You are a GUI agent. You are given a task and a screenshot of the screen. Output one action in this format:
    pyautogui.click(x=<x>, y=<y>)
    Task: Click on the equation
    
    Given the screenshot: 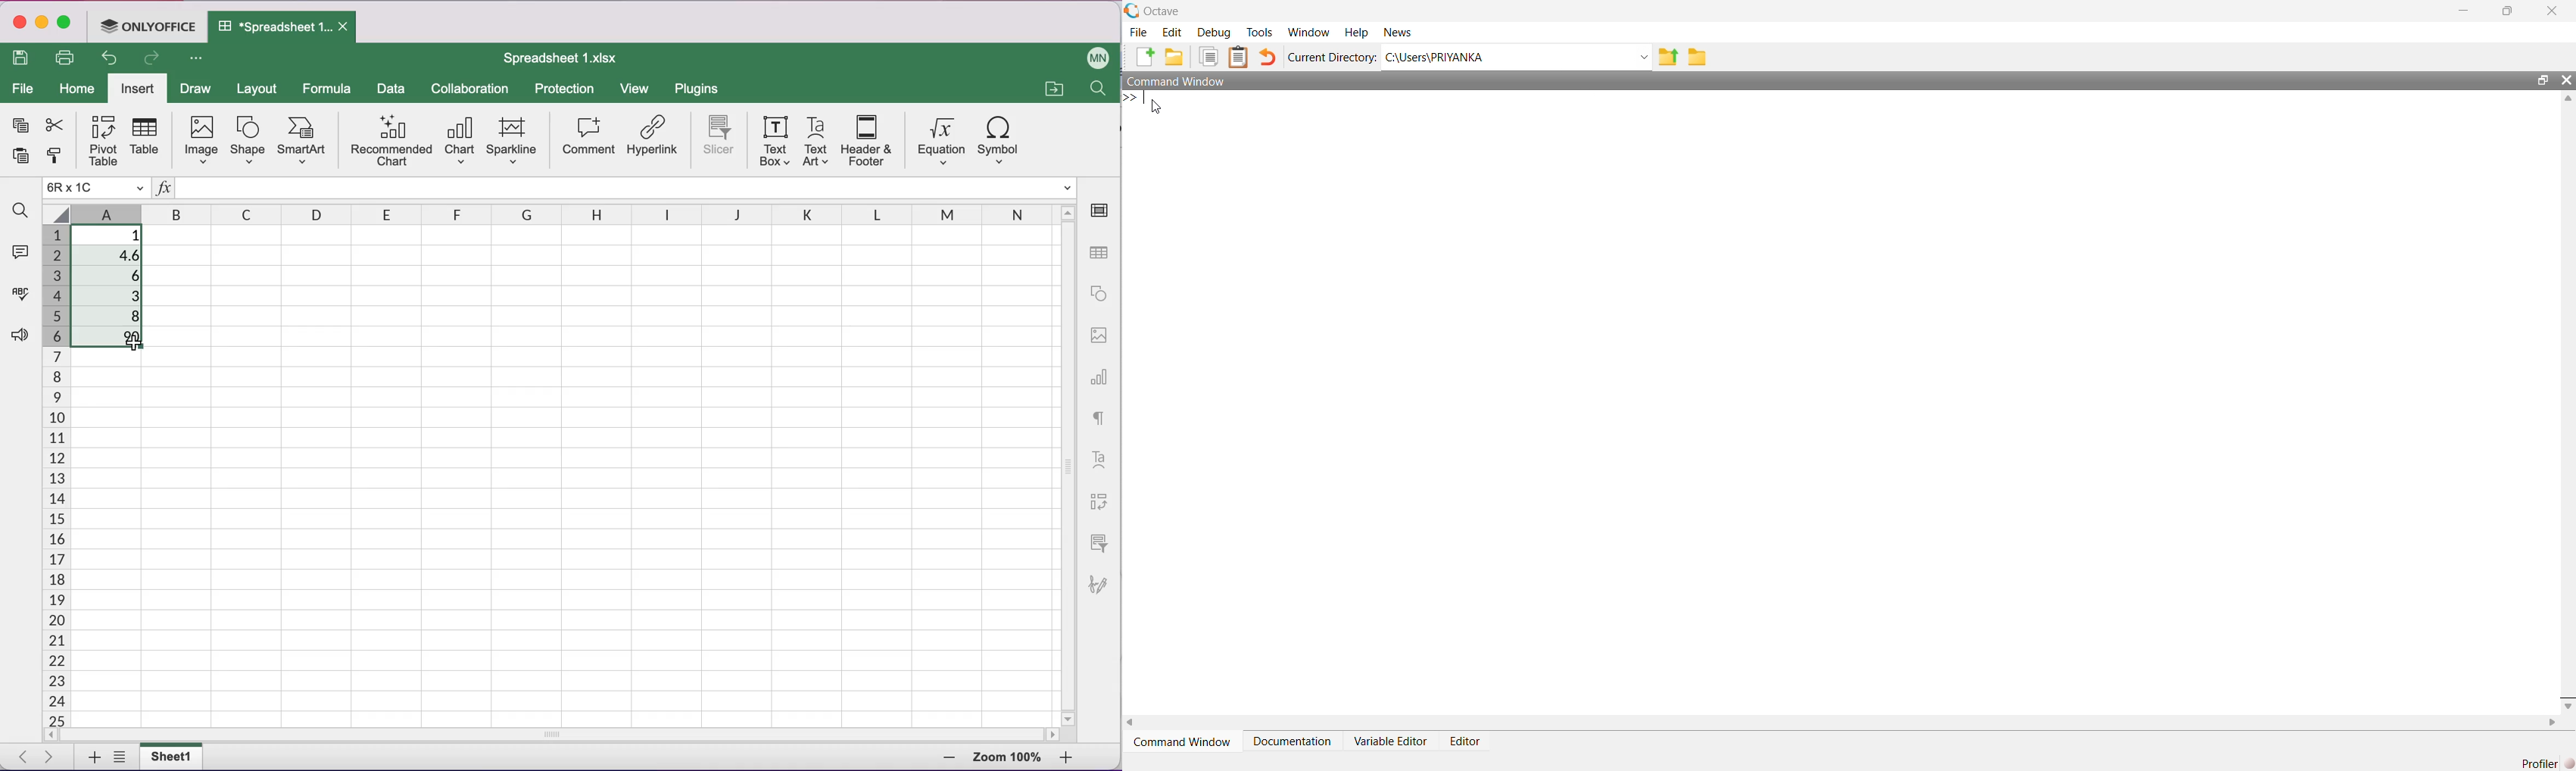 What is the action you would take?
    pyautogui.click(x=938, y=141)
    